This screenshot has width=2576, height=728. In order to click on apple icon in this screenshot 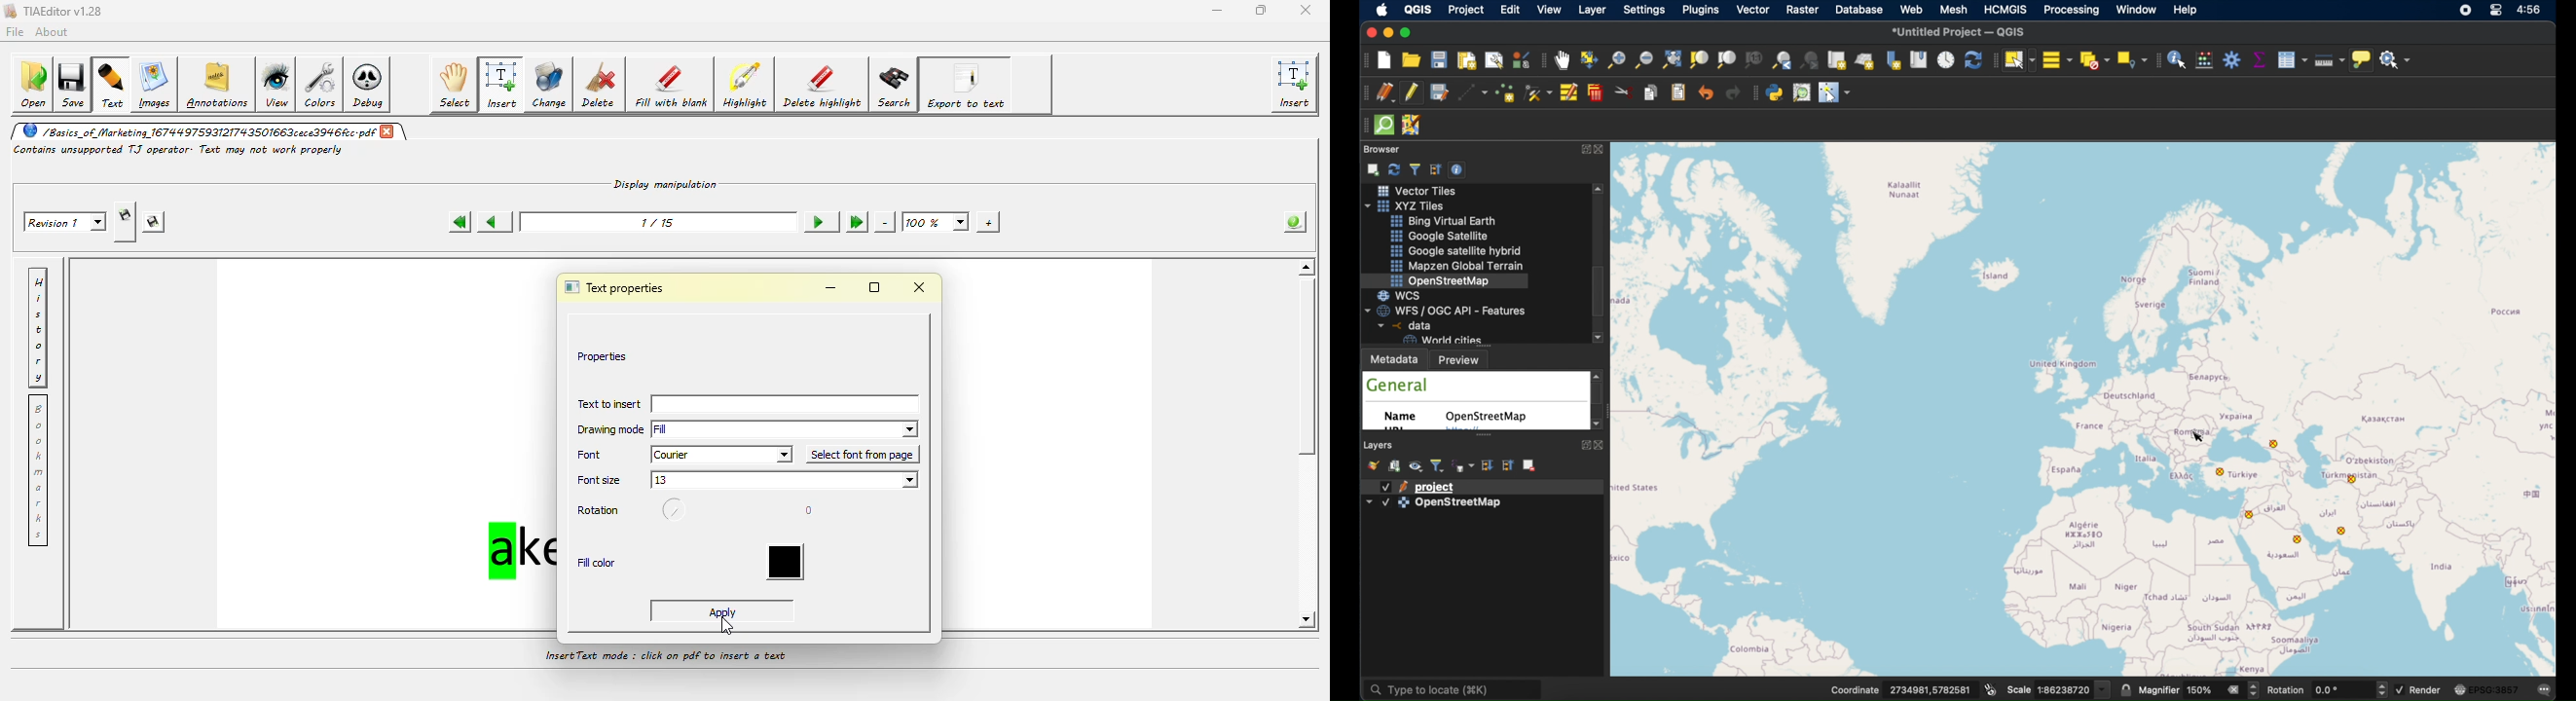, I will do `click(1385, 11)`.